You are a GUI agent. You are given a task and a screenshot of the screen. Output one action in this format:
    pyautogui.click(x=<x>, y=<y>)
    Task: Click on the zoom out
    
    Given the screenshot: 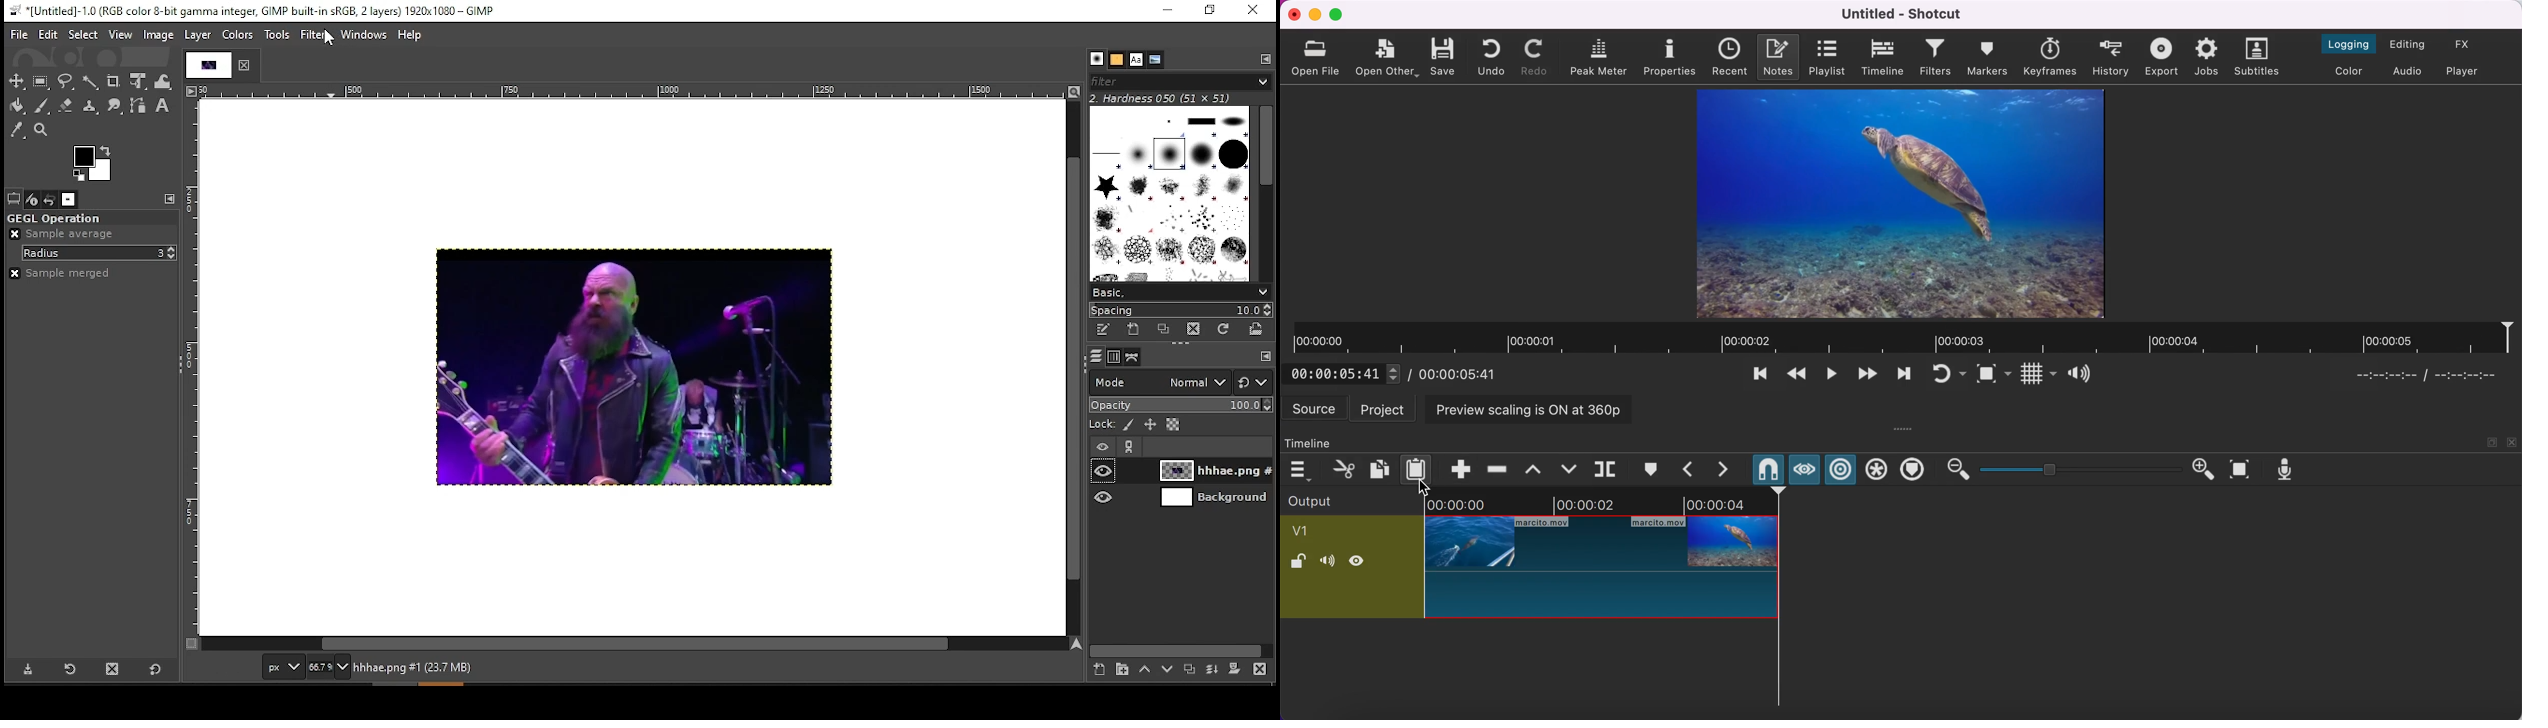 What is the action you would take?
    pyautogui.click(x=1957, y=470)
    